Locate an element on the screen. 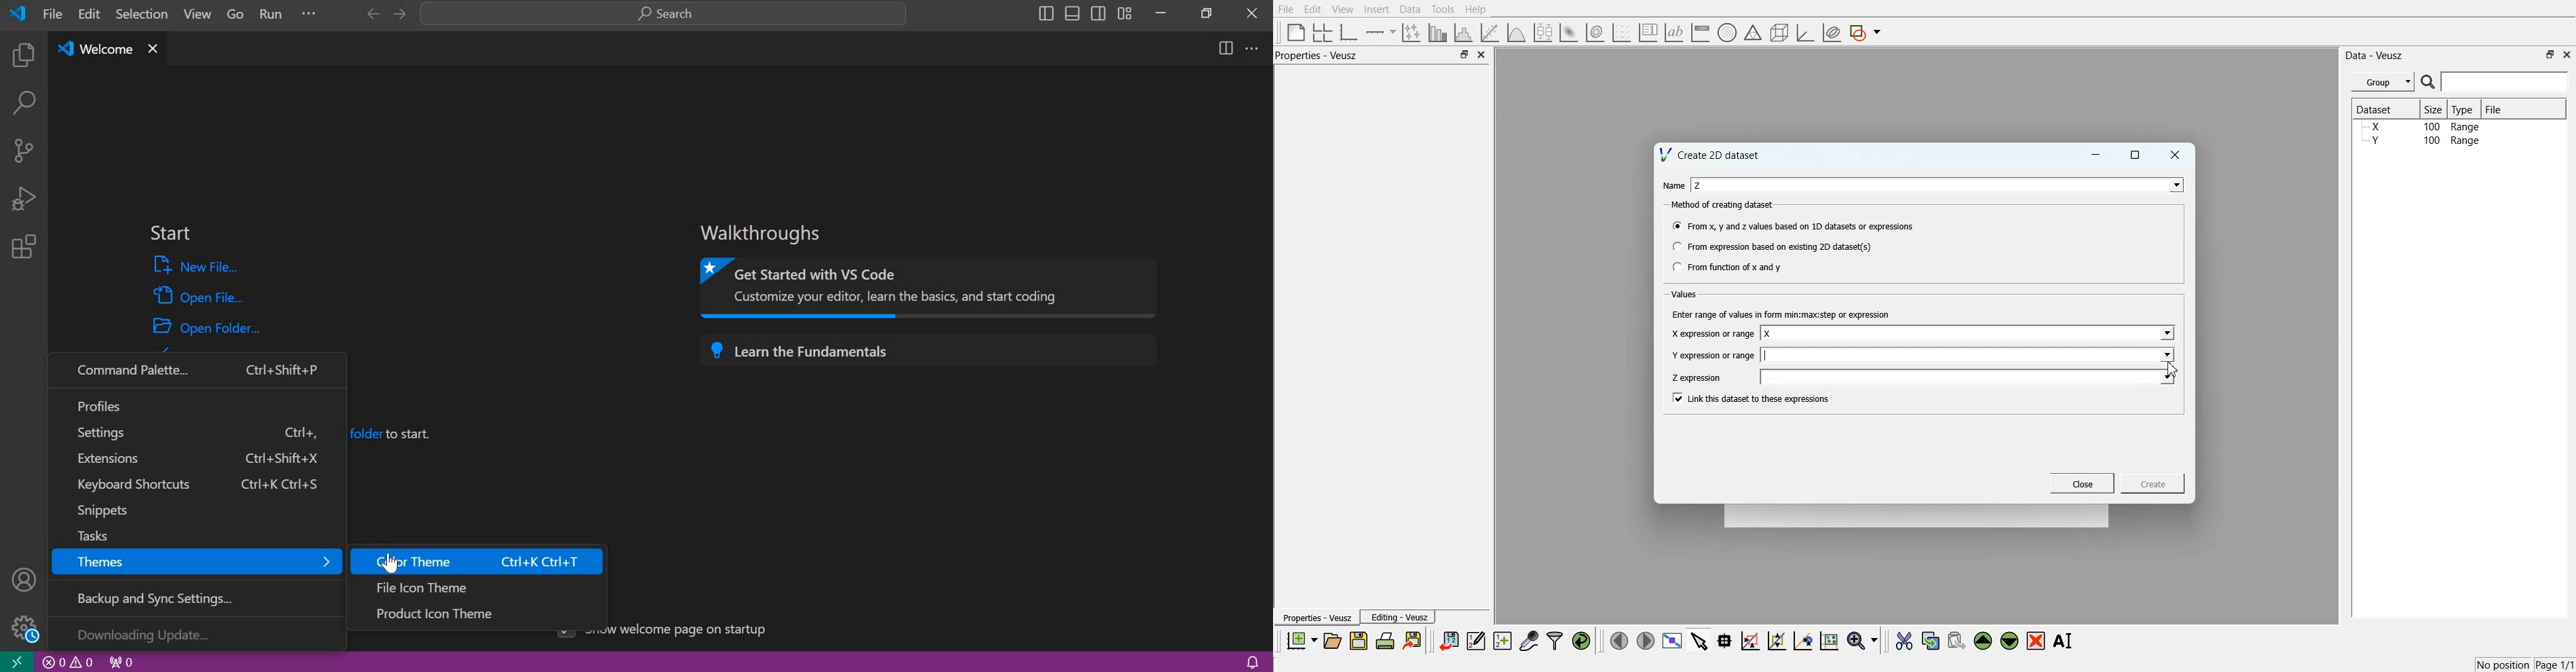 Image resolution: width=2576 pixels, height=672 pixels. open folder is located at coordinates (208, 325).